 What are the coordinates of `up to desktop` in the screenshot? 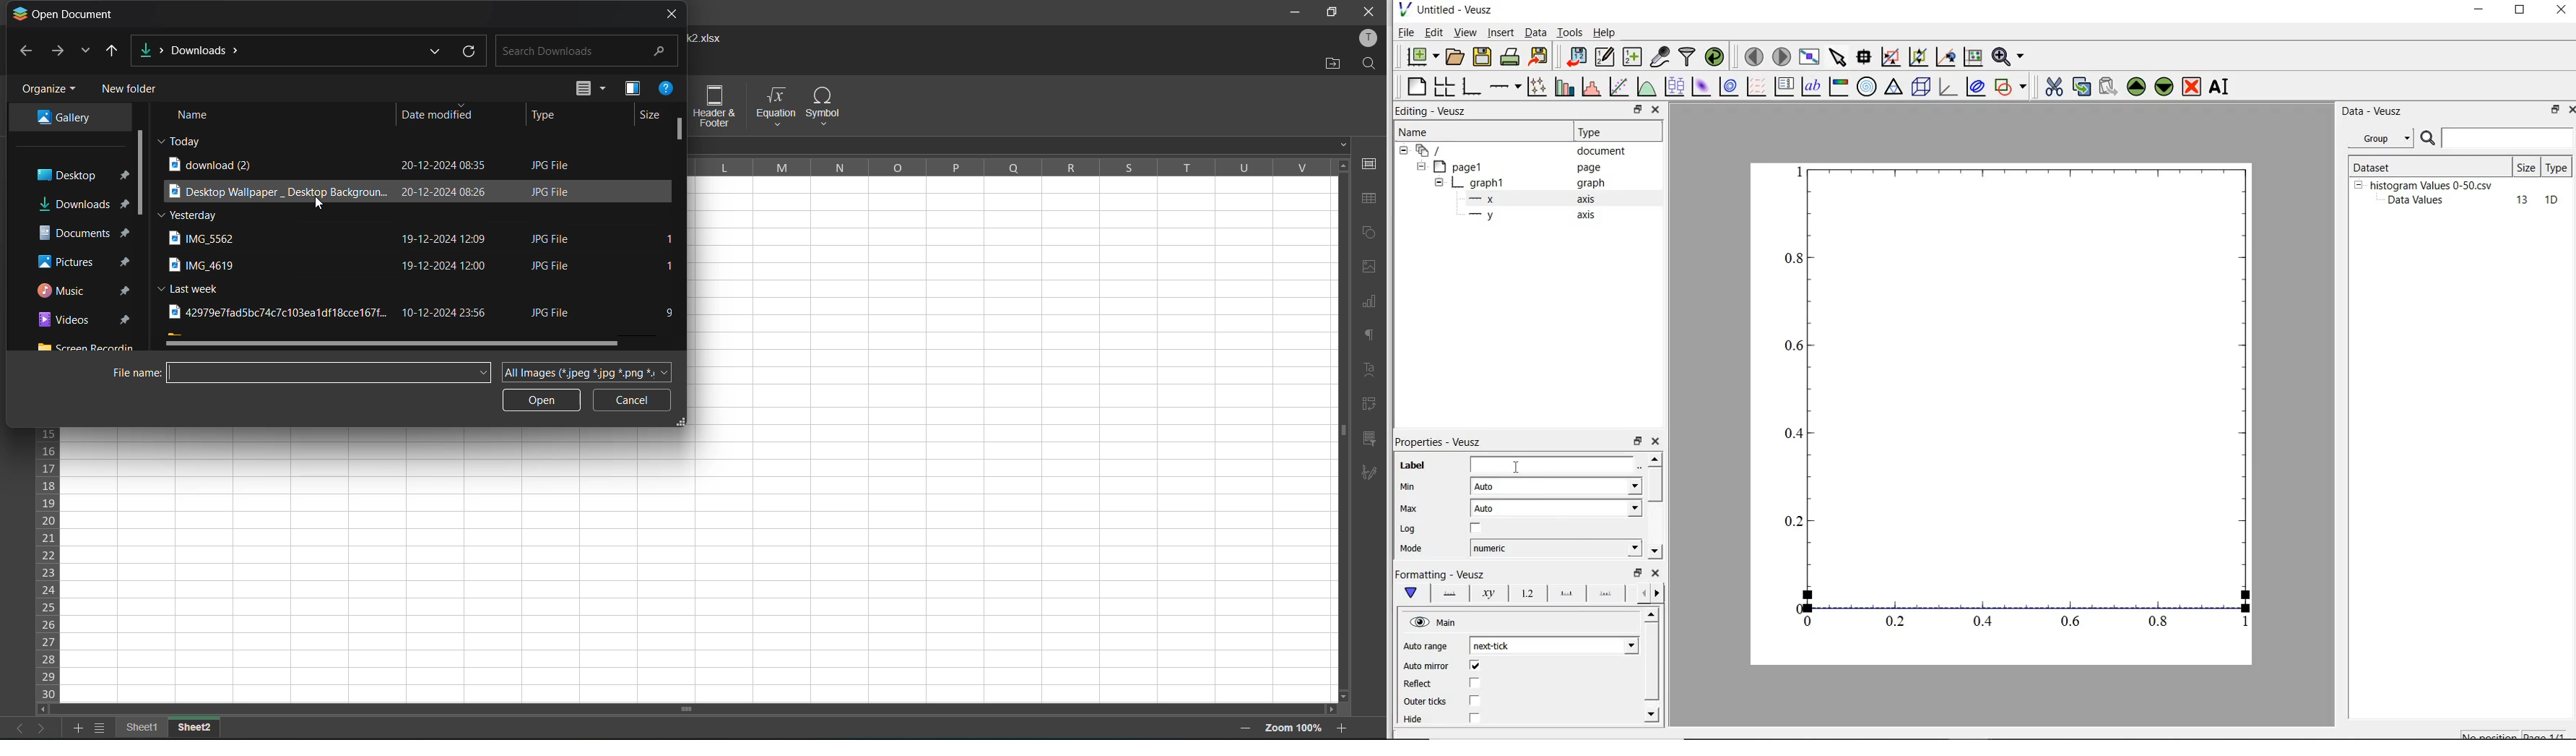 It's located at (116, 50).